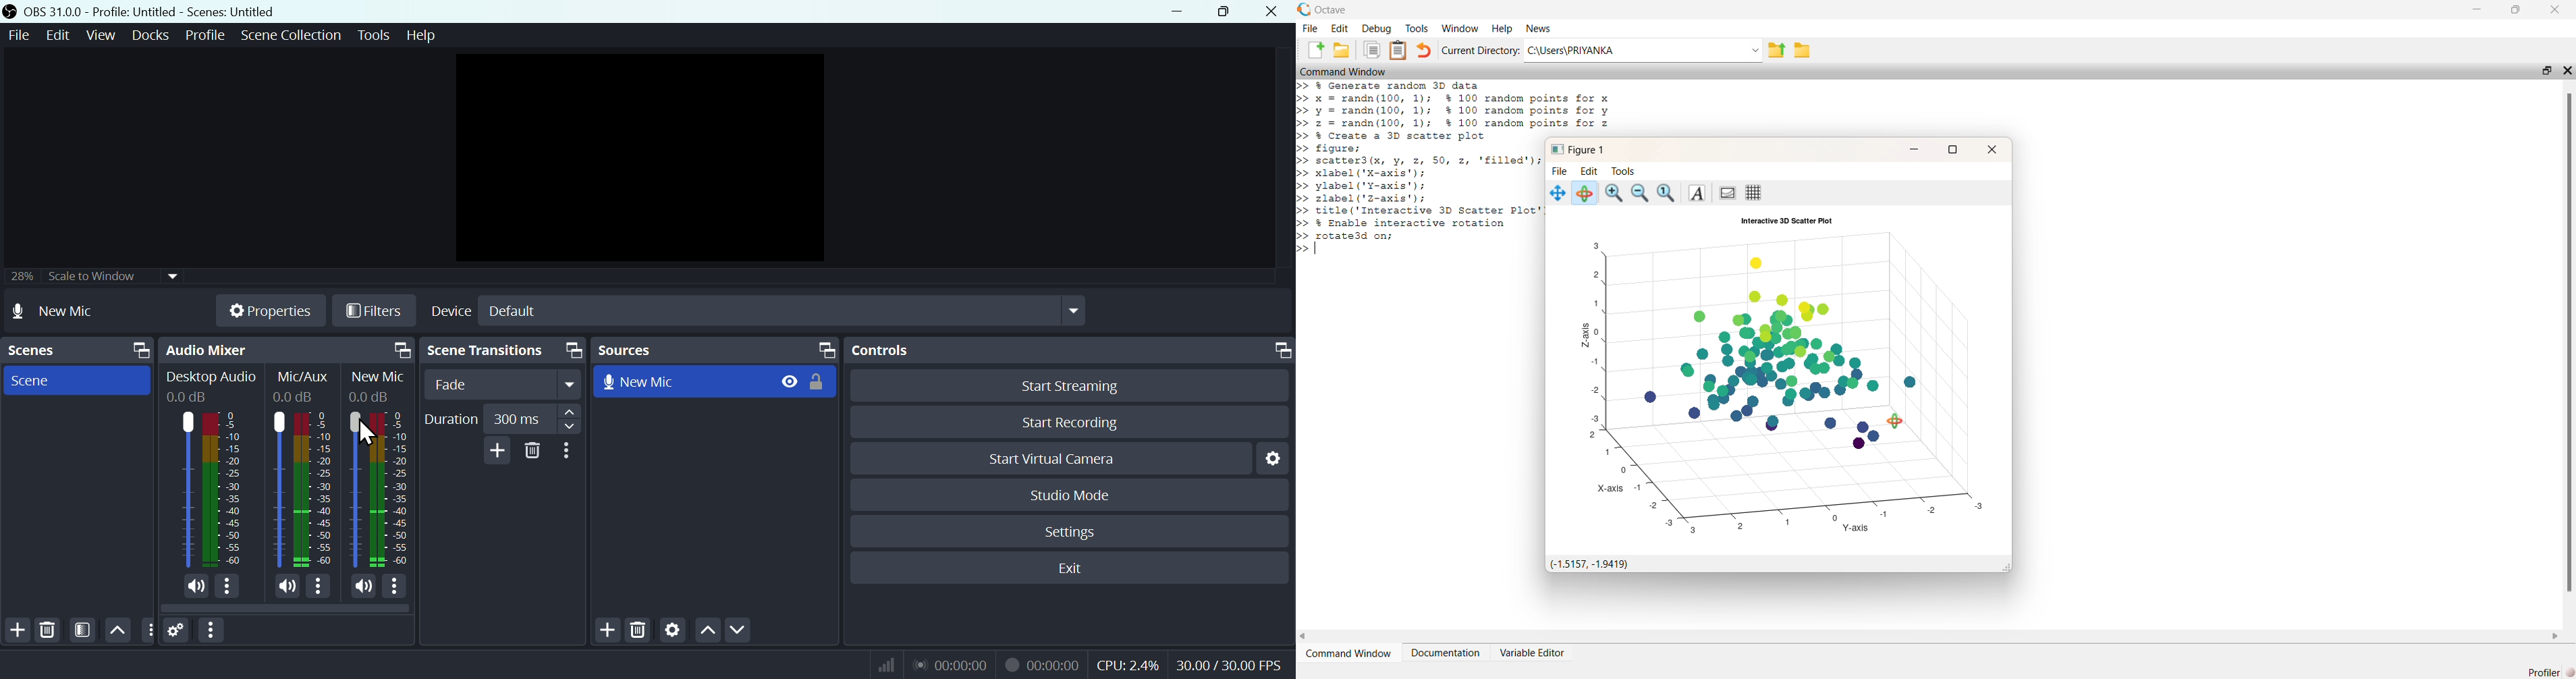  Describe the element at coordinates (2568, 341) in the screenshot. I see `scroll bar` at that location.